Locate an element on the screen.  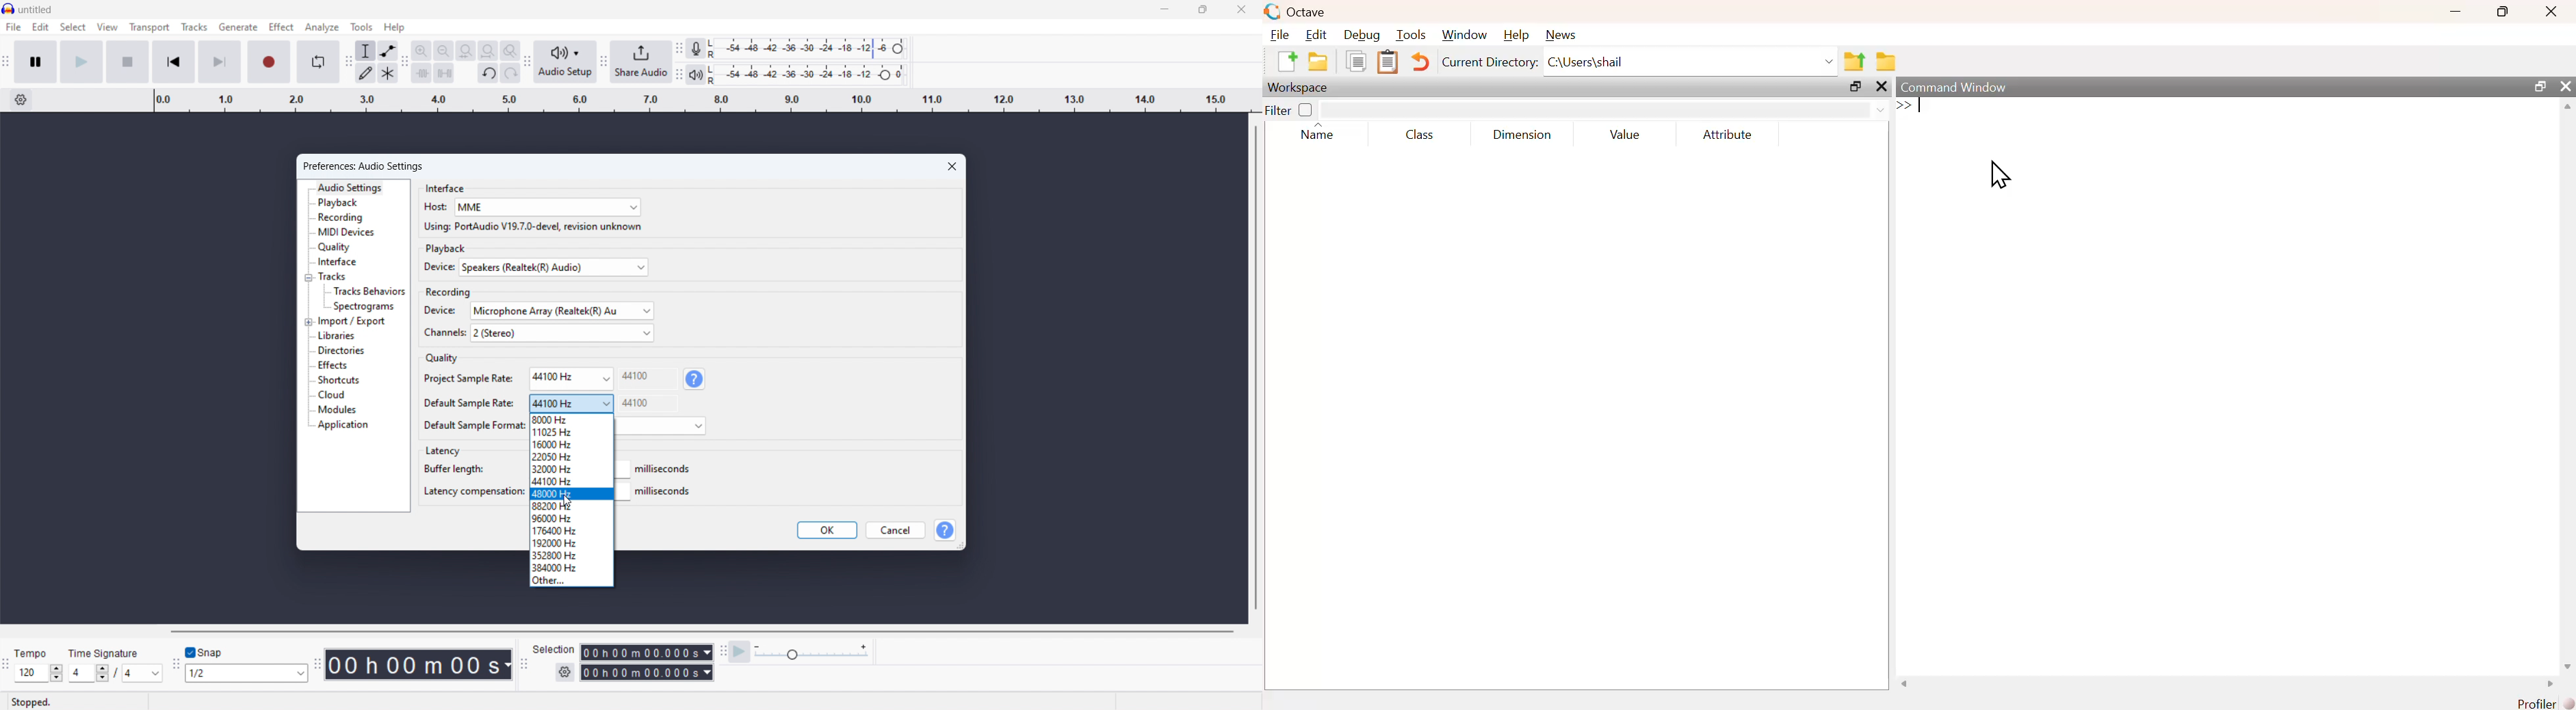
draw tool is located at coordinates (366, 73).